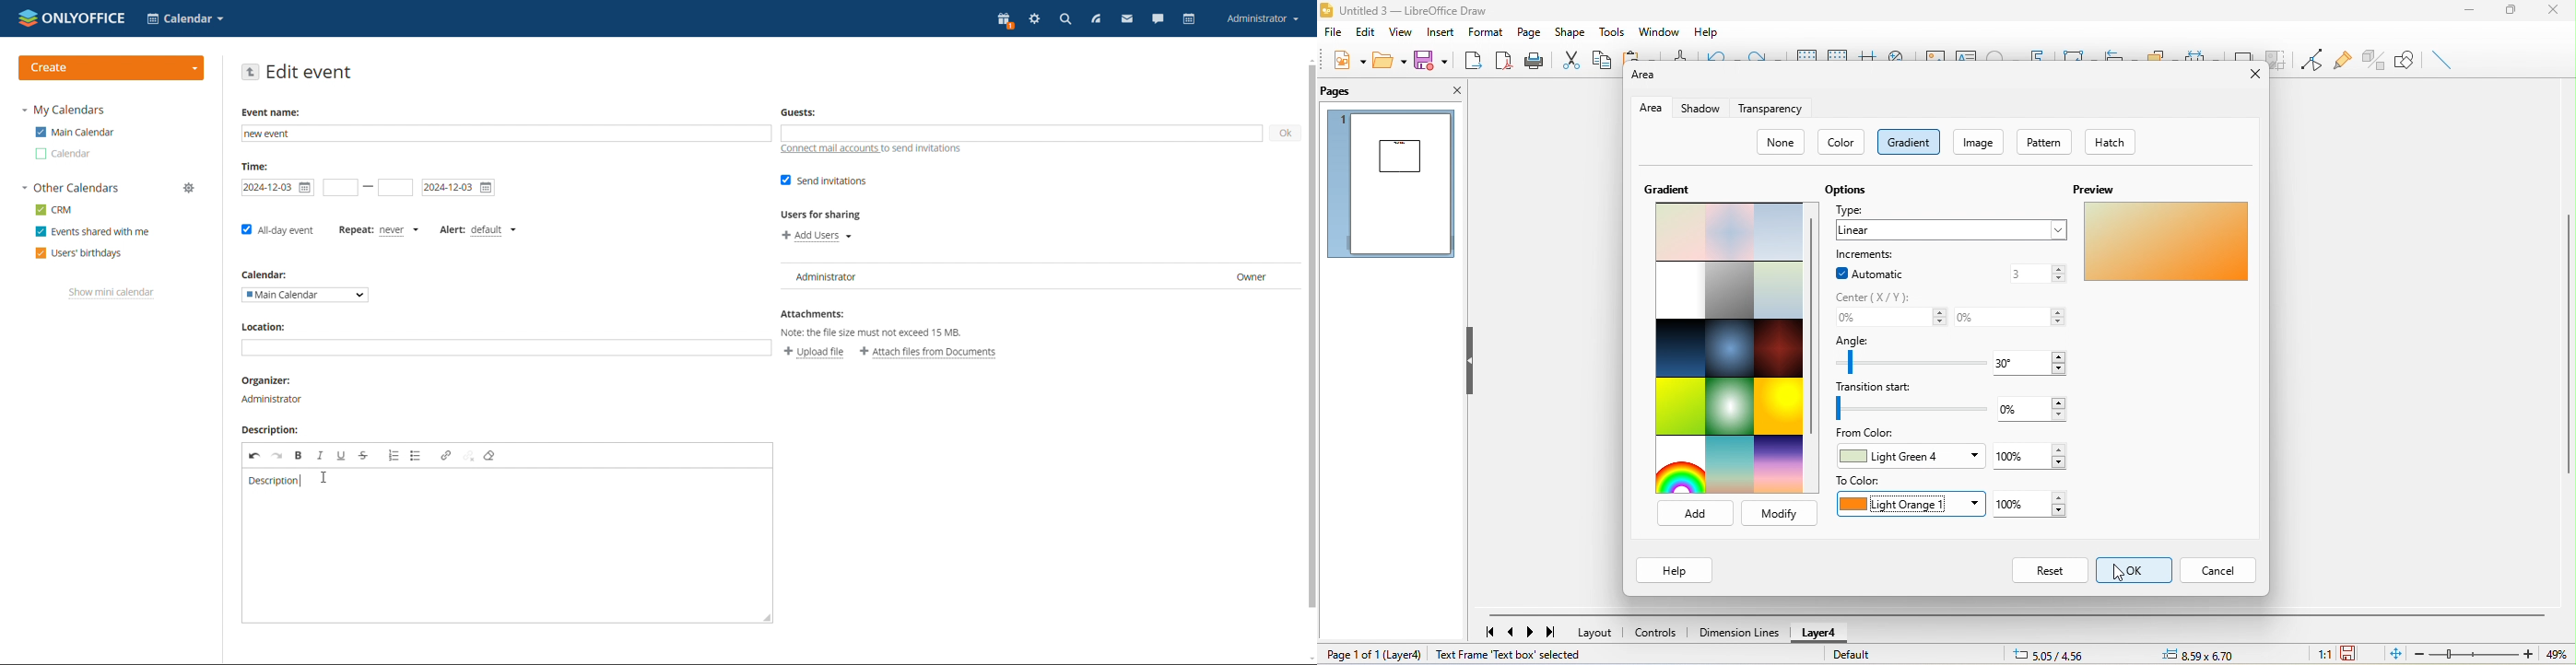  Describe the element at coordinates (1690, 511) in the screenshot. I see `add` at that location.